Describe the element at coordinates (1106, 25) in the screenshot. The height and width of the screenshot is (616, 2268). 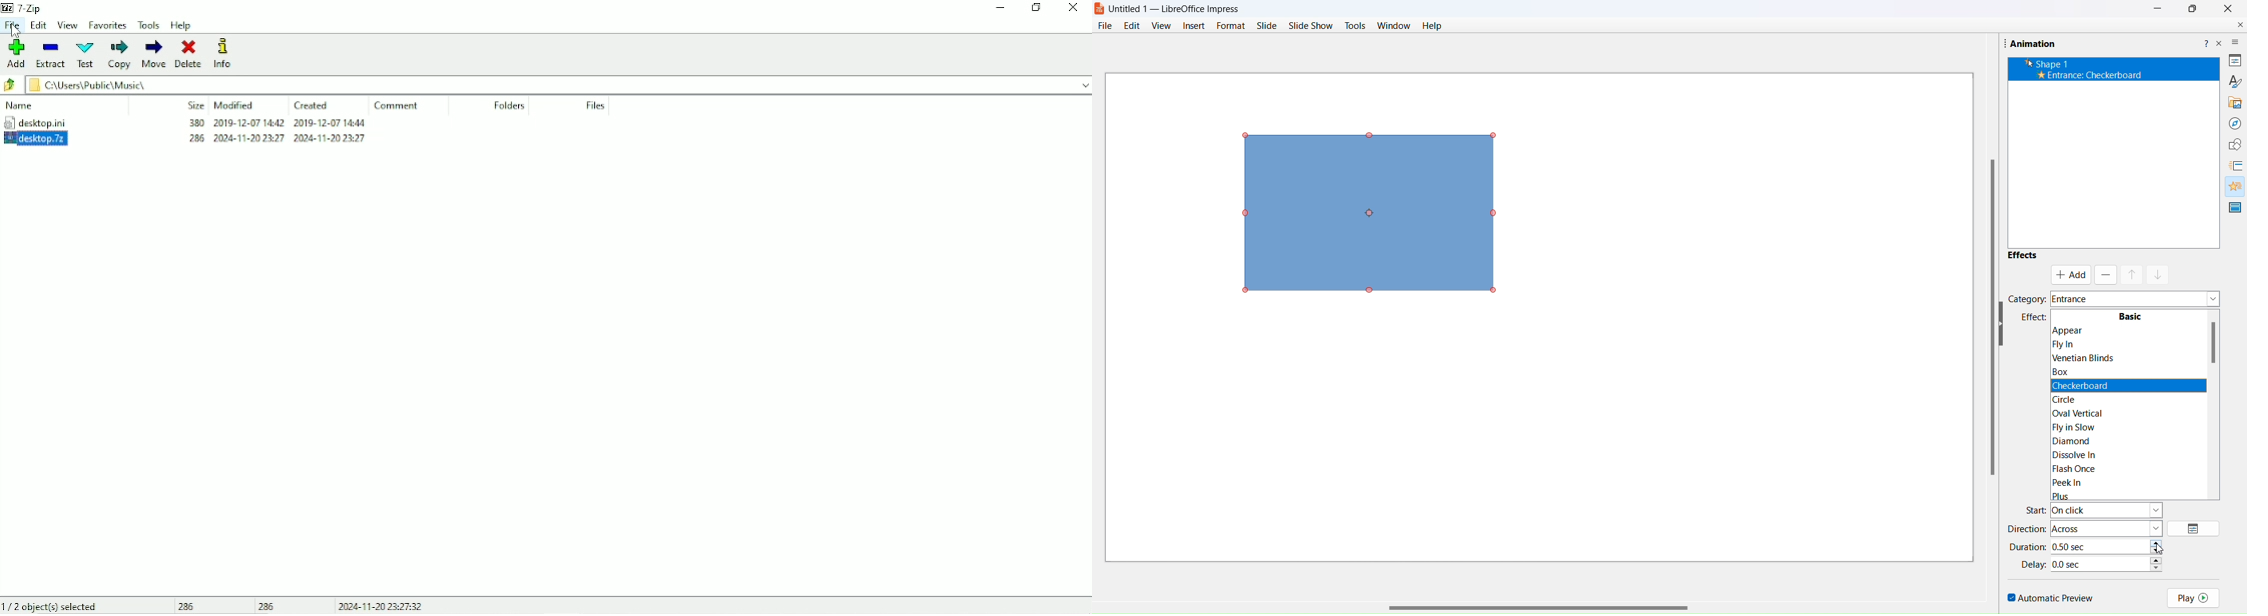
I see `file` at that location.